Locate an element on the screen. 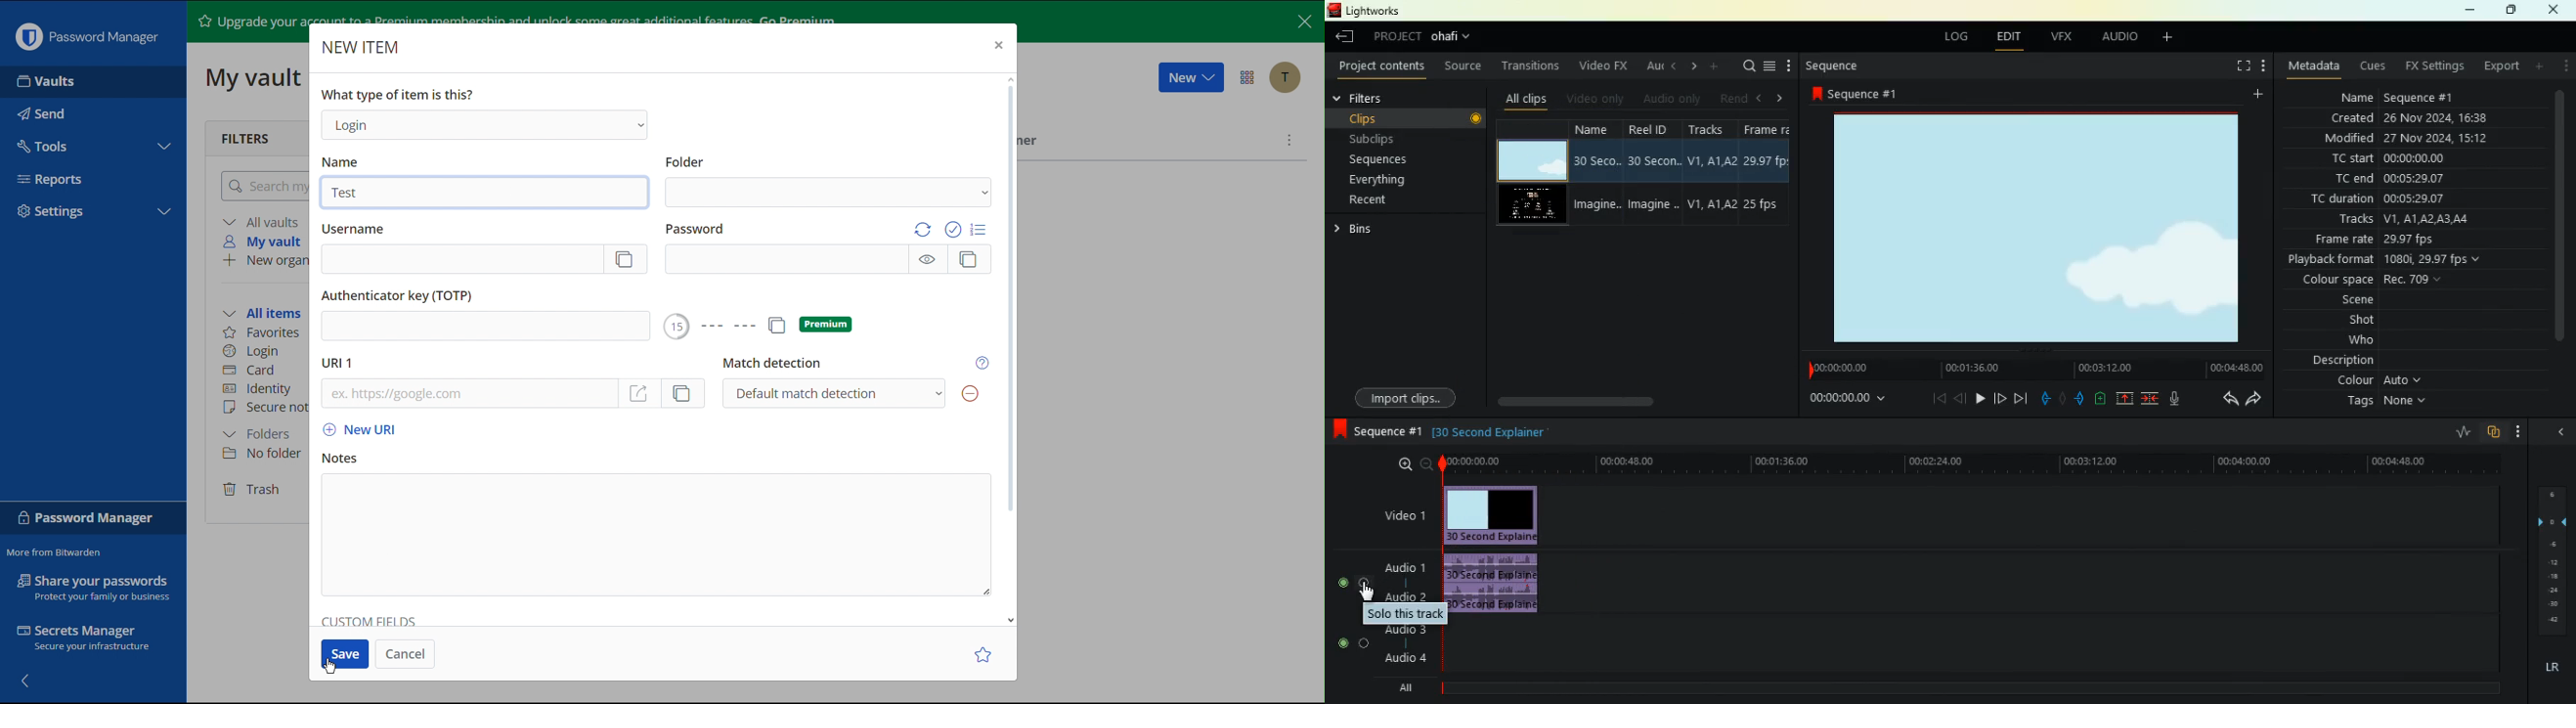  left is located at coordinates (1760, 98).